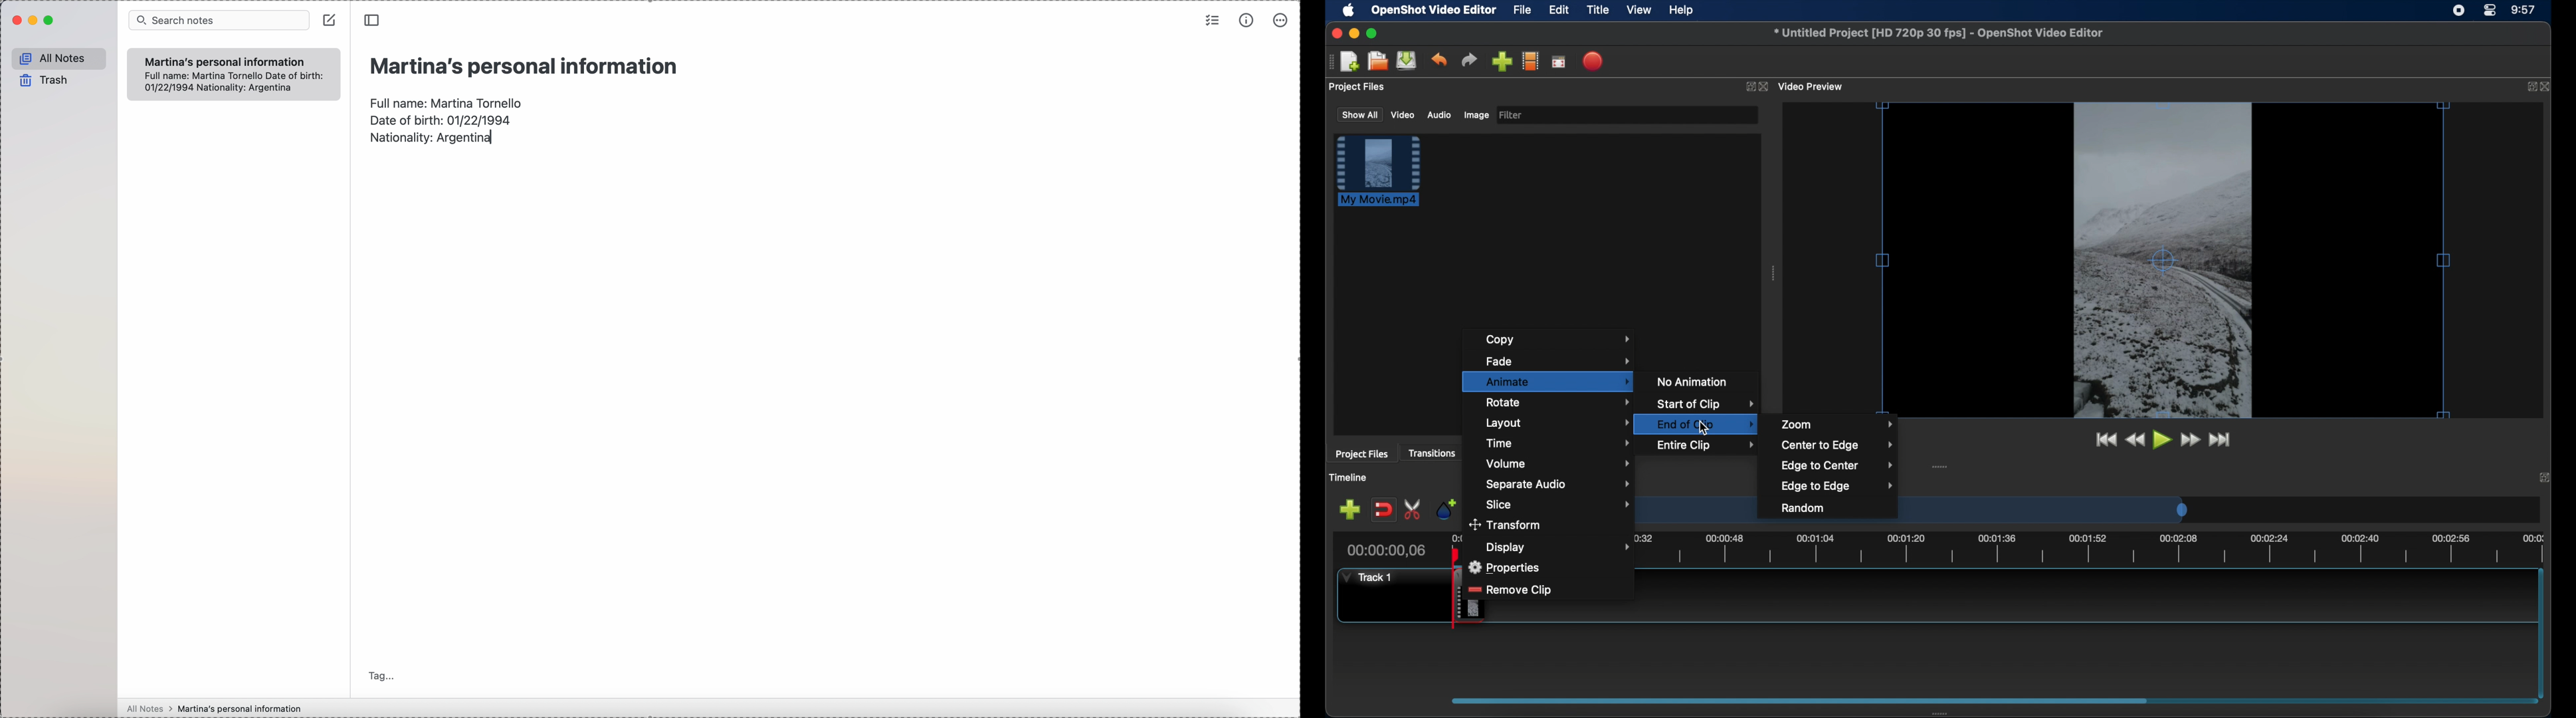 The height and width of the screenshot is (728, 2576). I want to click on file, so click(1523, 11).